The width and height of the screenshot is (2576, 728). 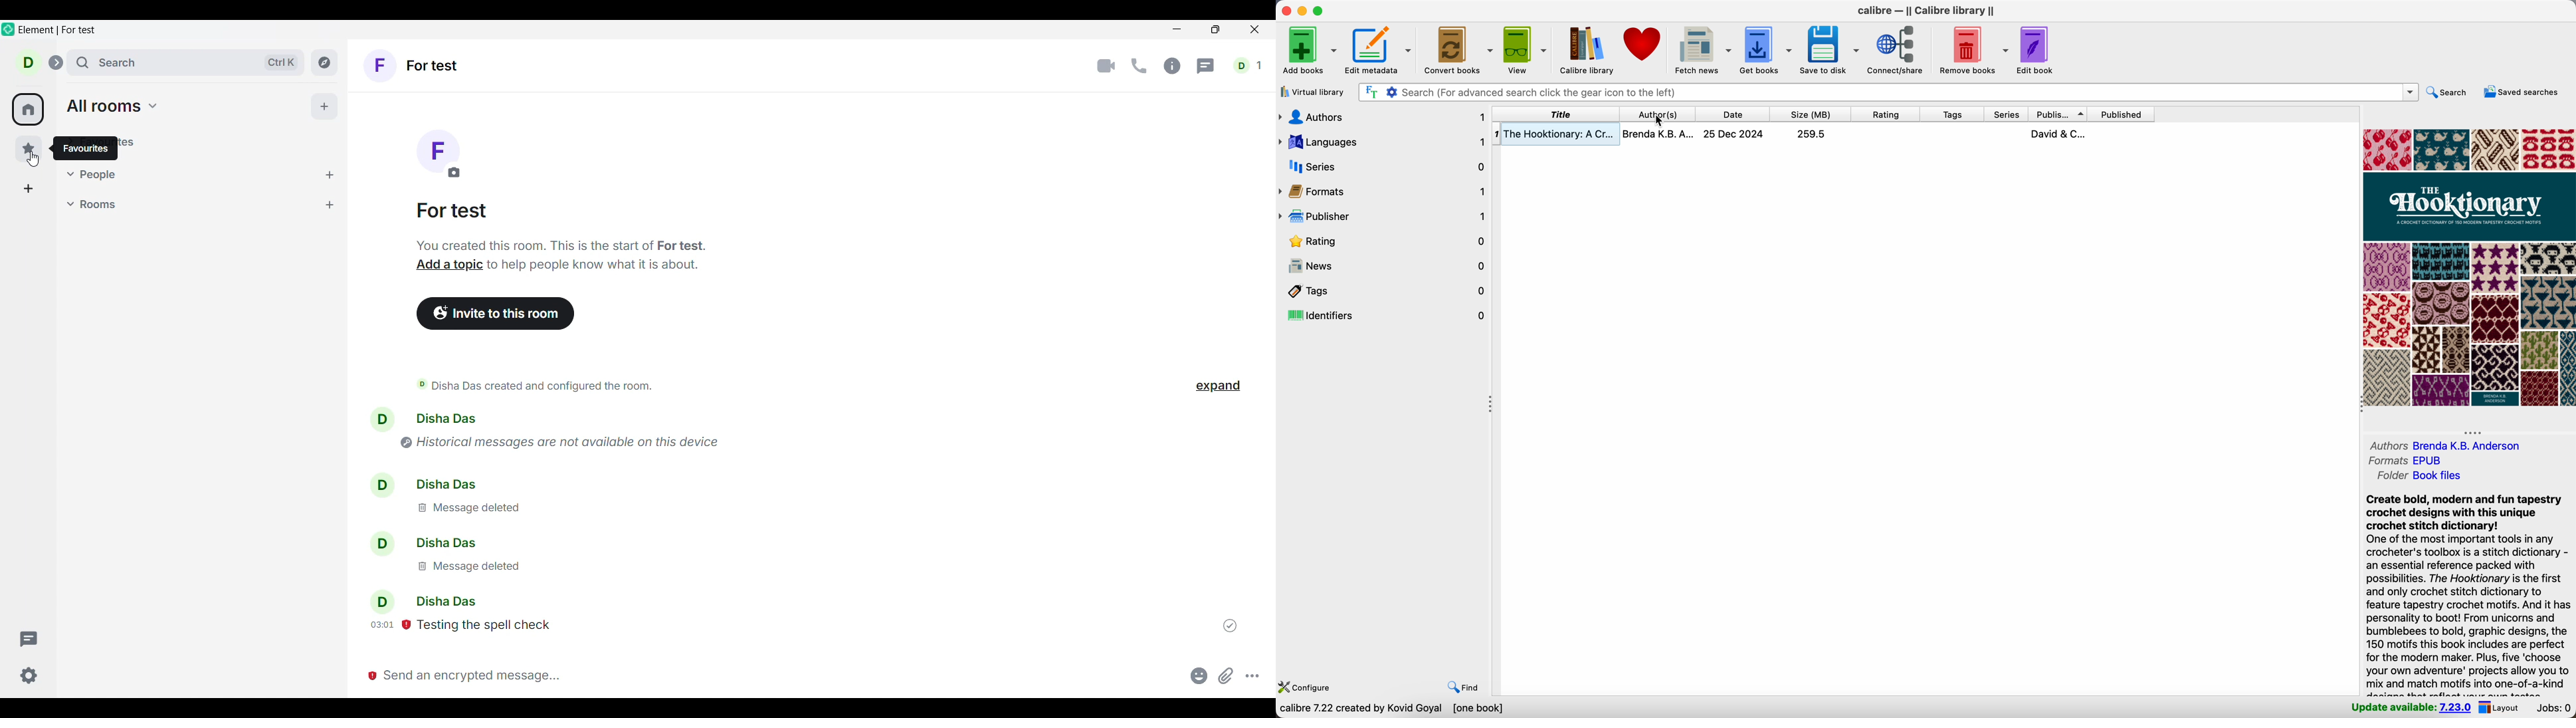 What do you see at coordinates (496, 314) in the screenshot?
I see `Invite people to room` at bounding box center [496, 314].